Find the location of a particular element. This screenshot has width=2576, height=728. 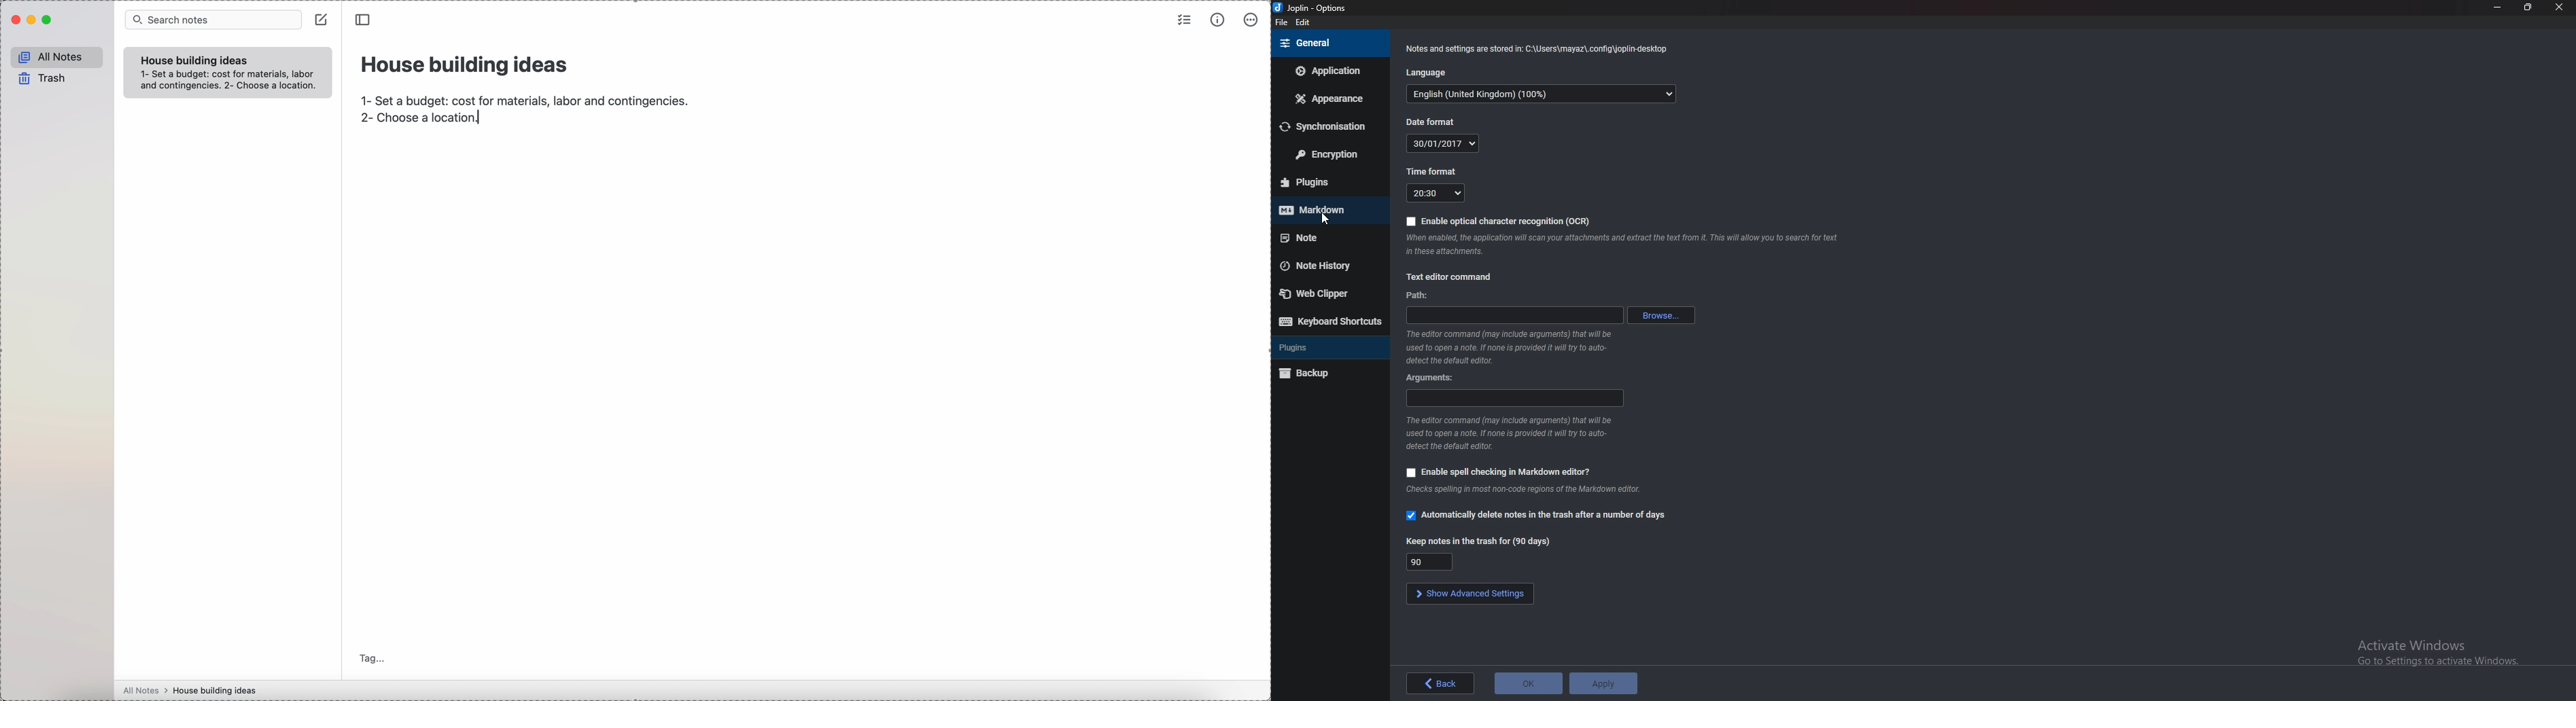

Enable O C R is located at coordinates (1499, 221).